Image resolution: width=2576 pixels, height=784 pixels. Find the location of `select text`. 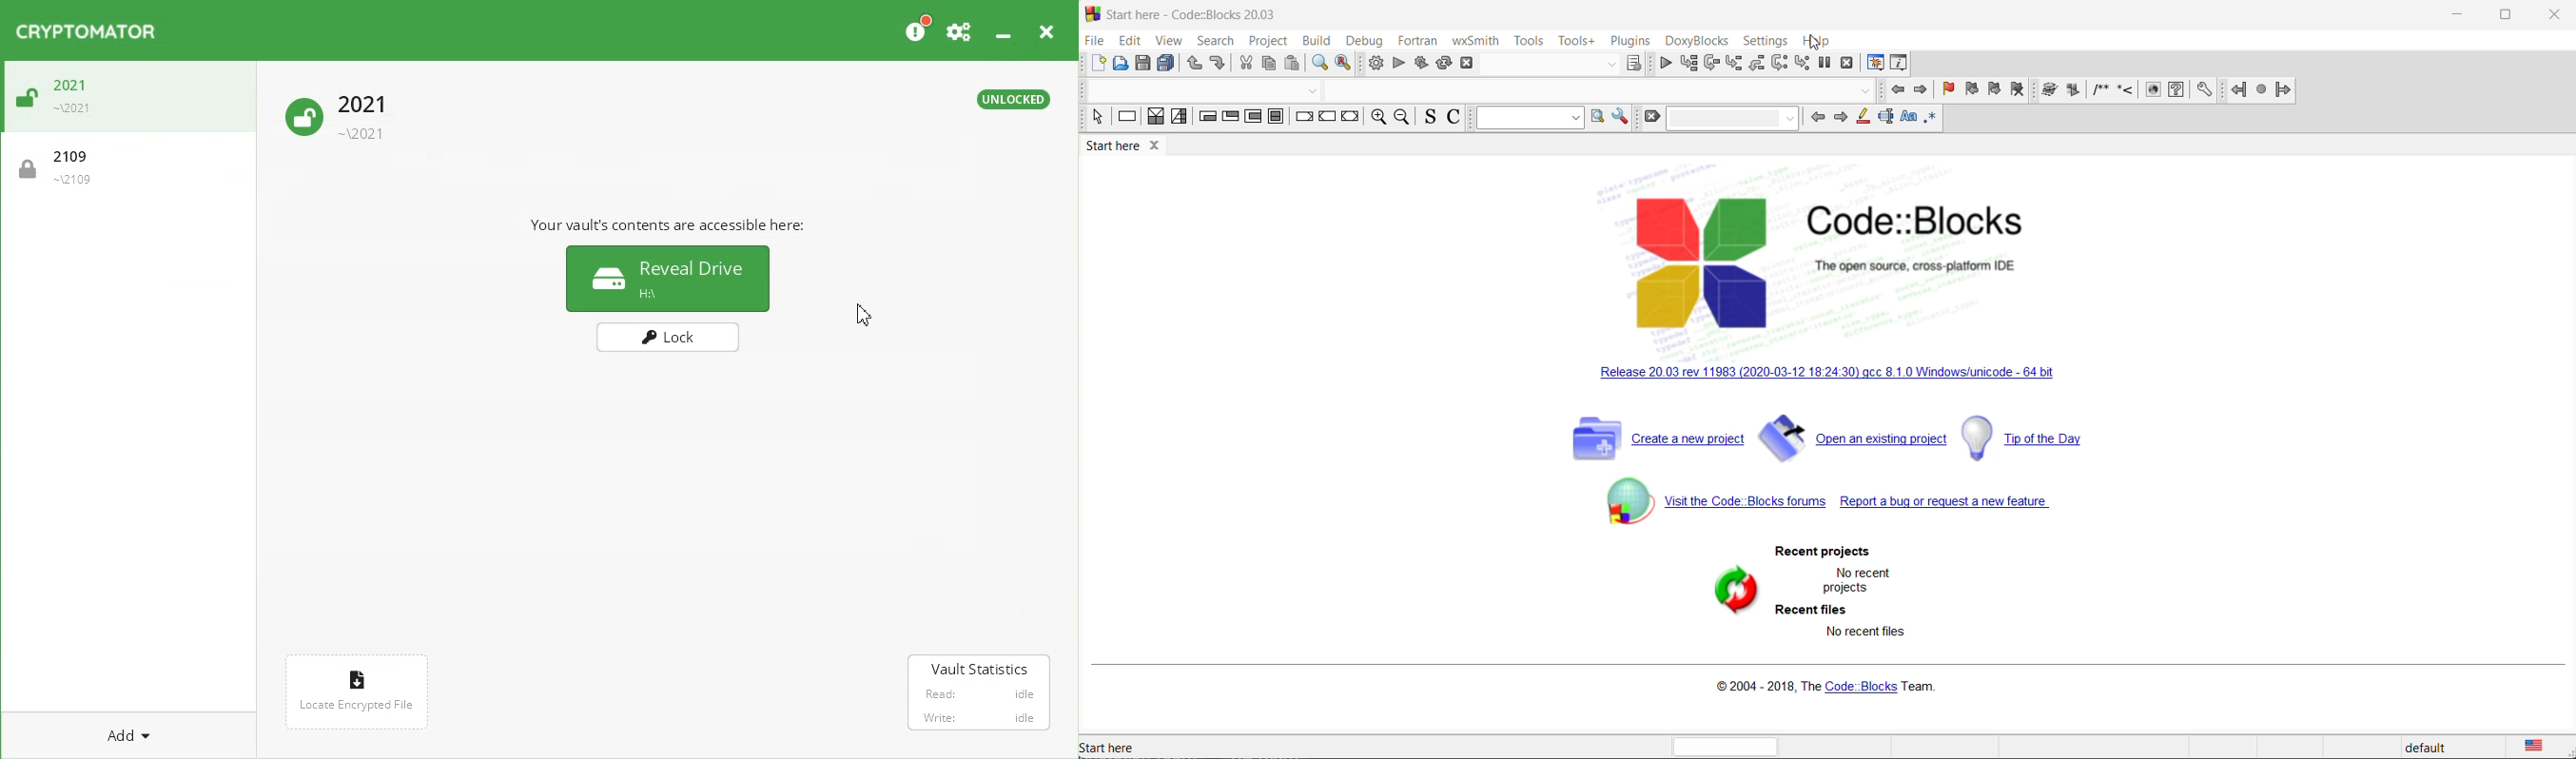

select text is located at coordinates (1887, 118).